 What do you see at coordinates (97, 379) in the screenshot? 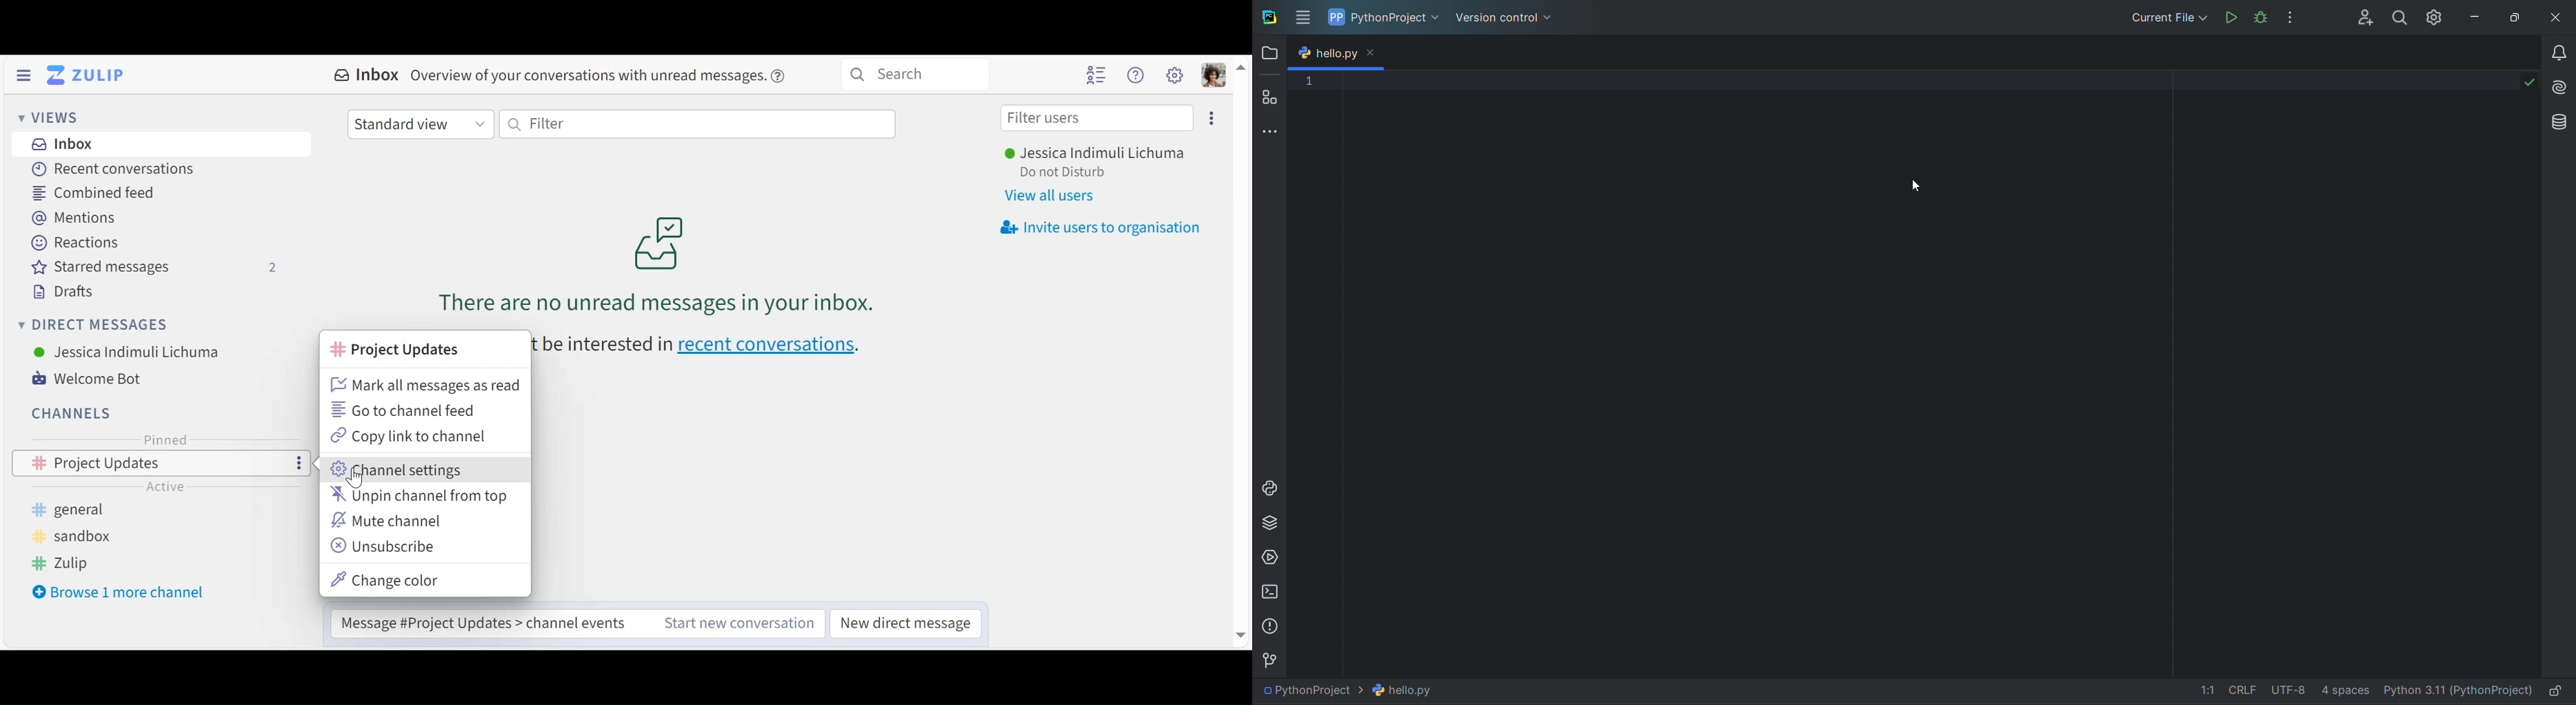
I see `Welcome Bot` at bounding box center [97, 379].